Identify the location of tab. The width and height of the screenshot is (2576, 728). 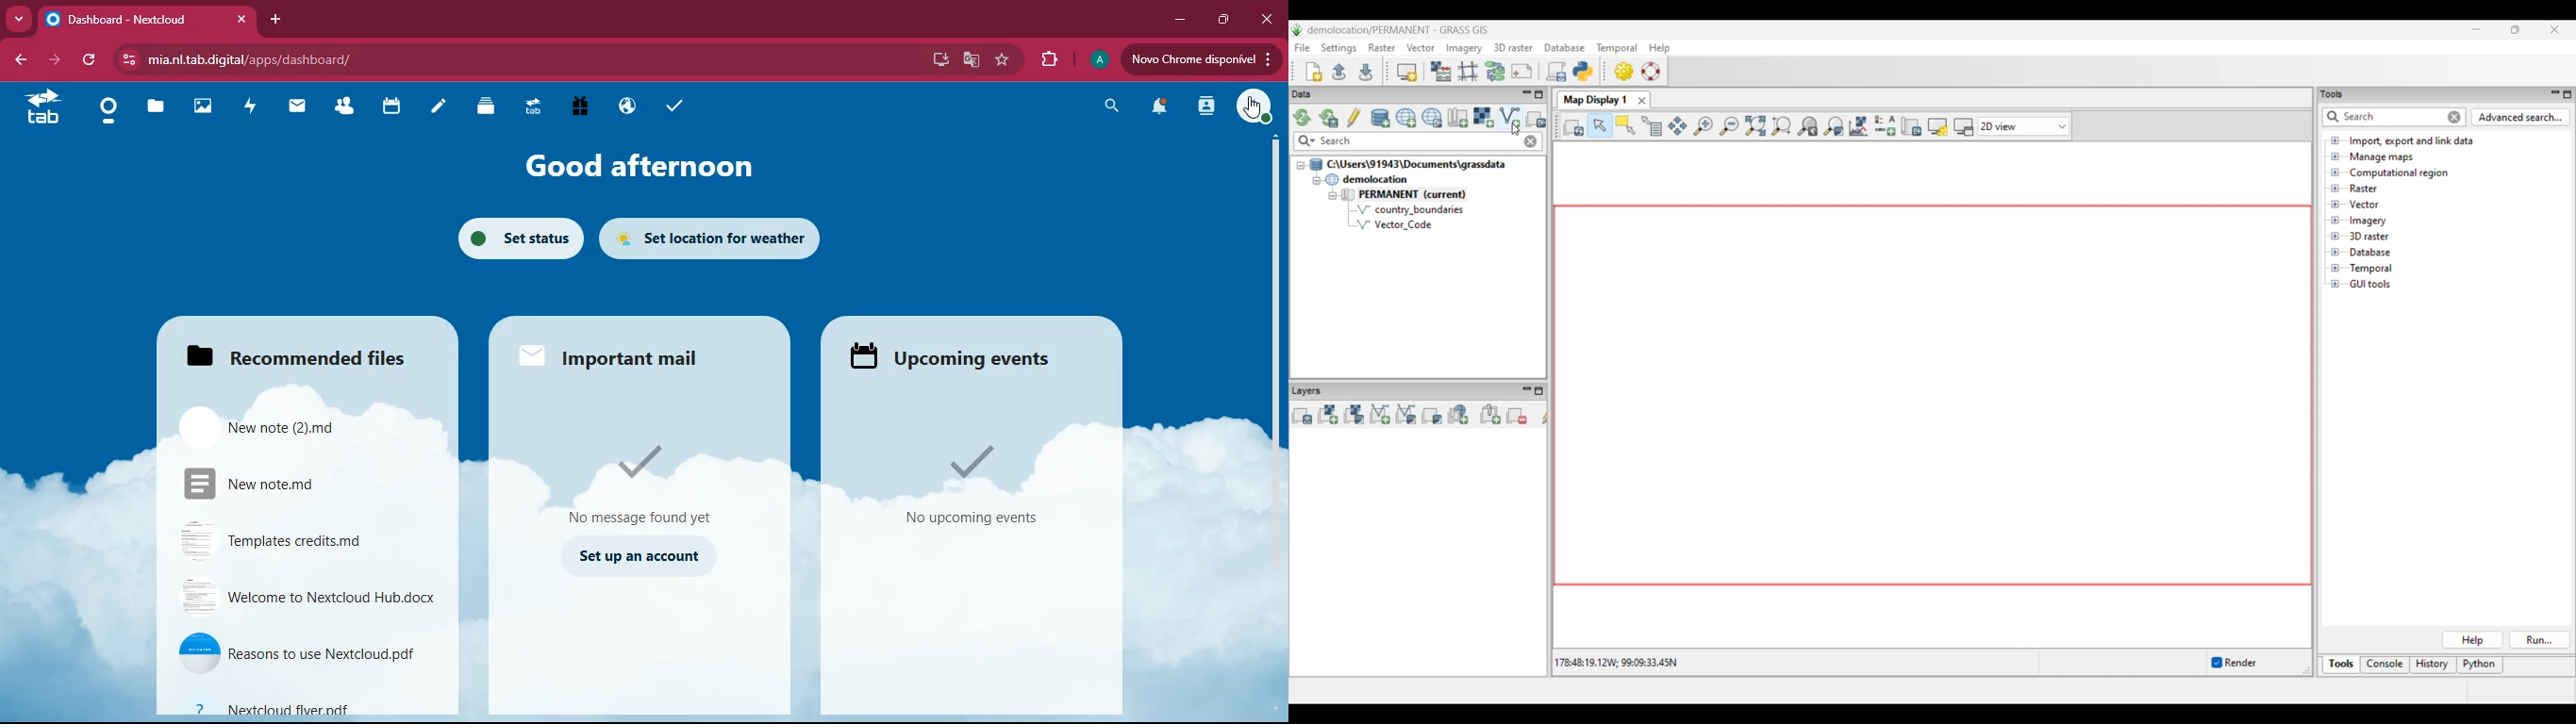
(42, 107).